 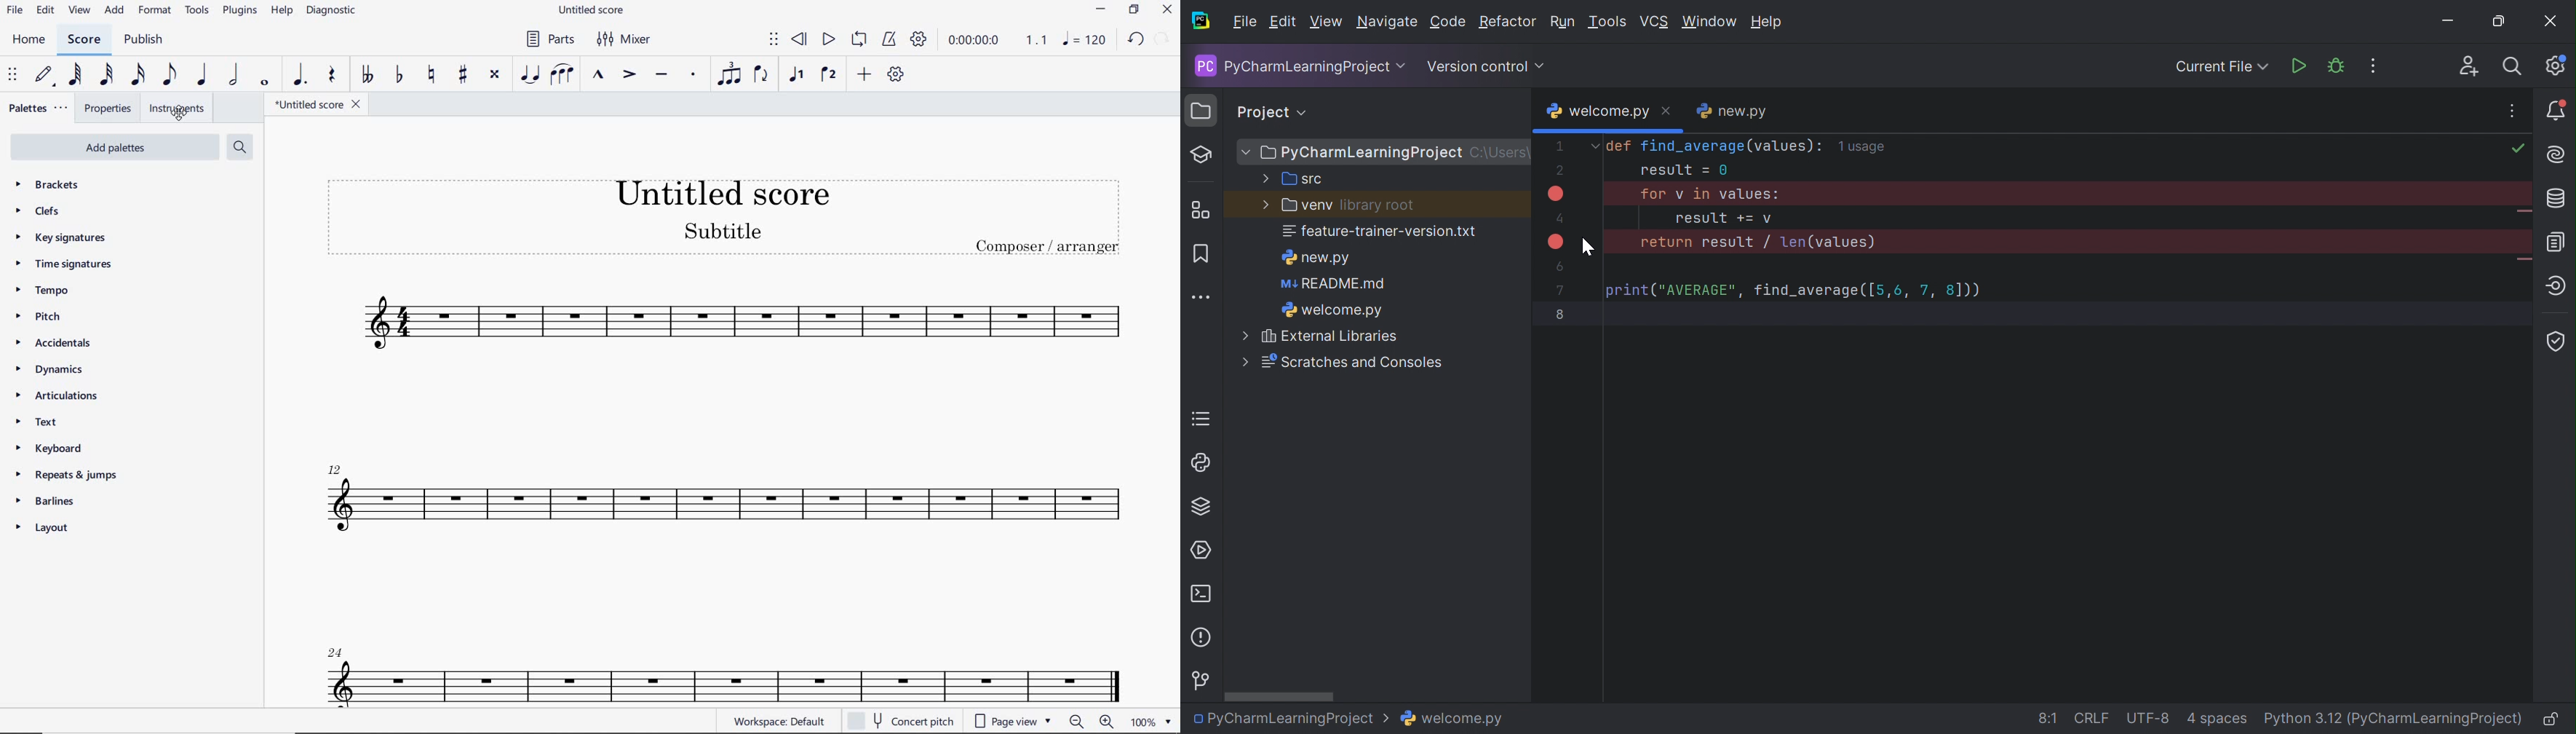 I want to click on welcome.py, so click(x=1599, y=111).